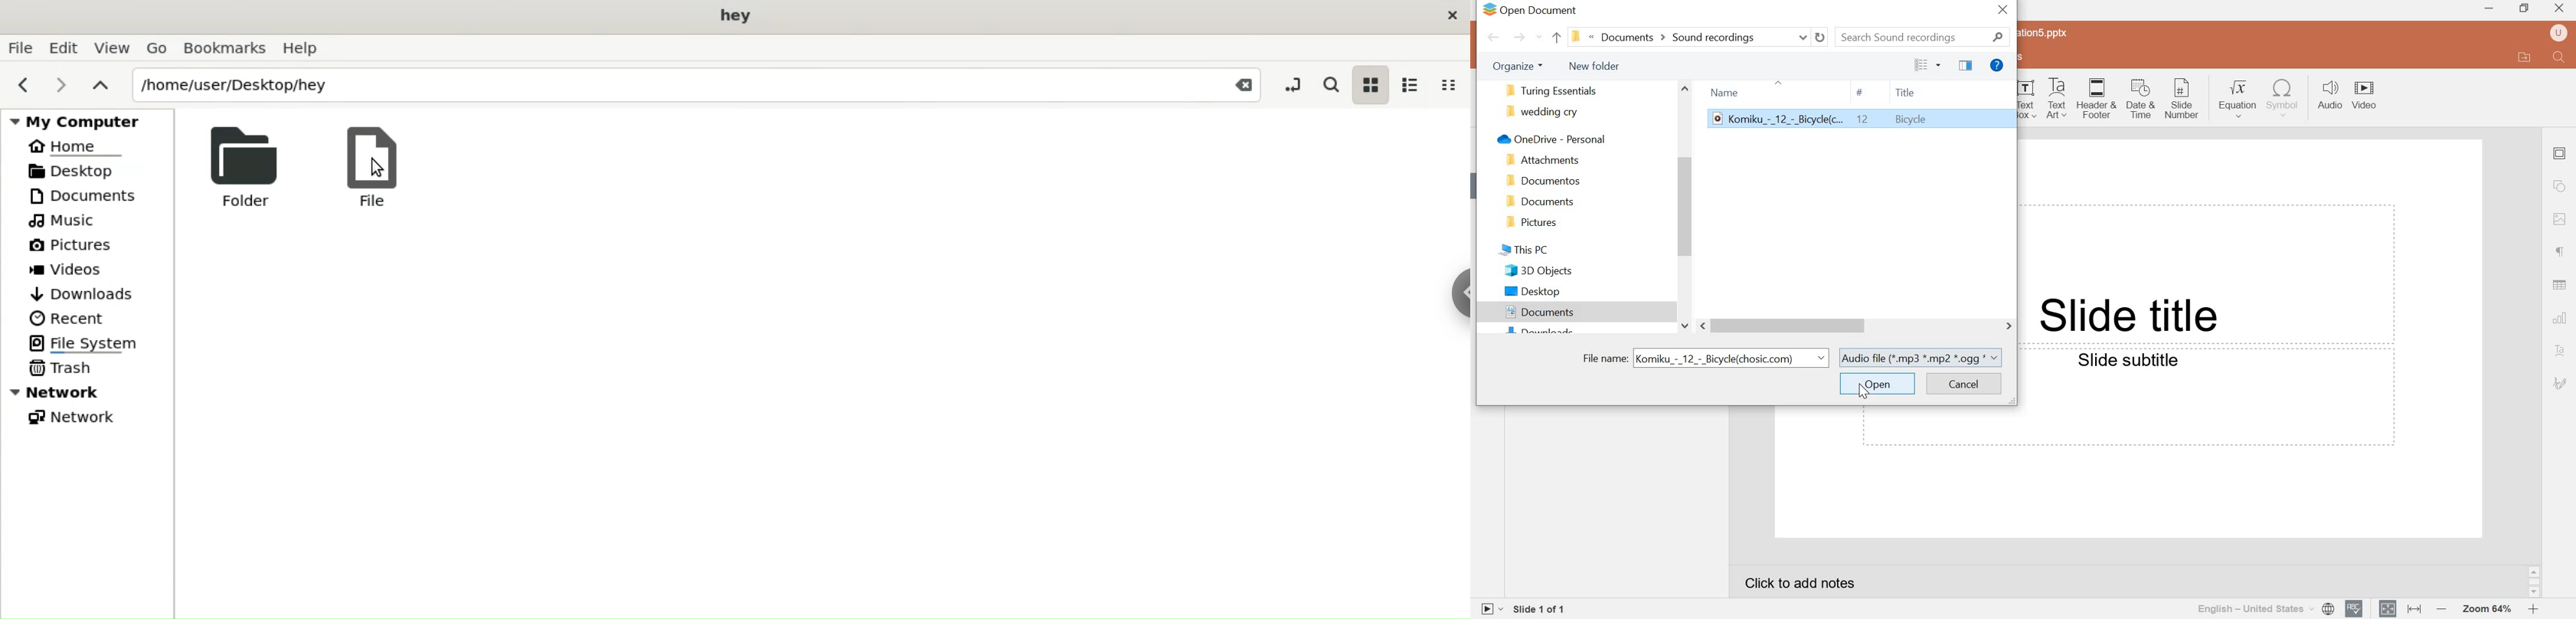  What do you see at coordinates (1804, 37) in the screenshot?
I see `previous locations` at bounding box center [1804, 37].